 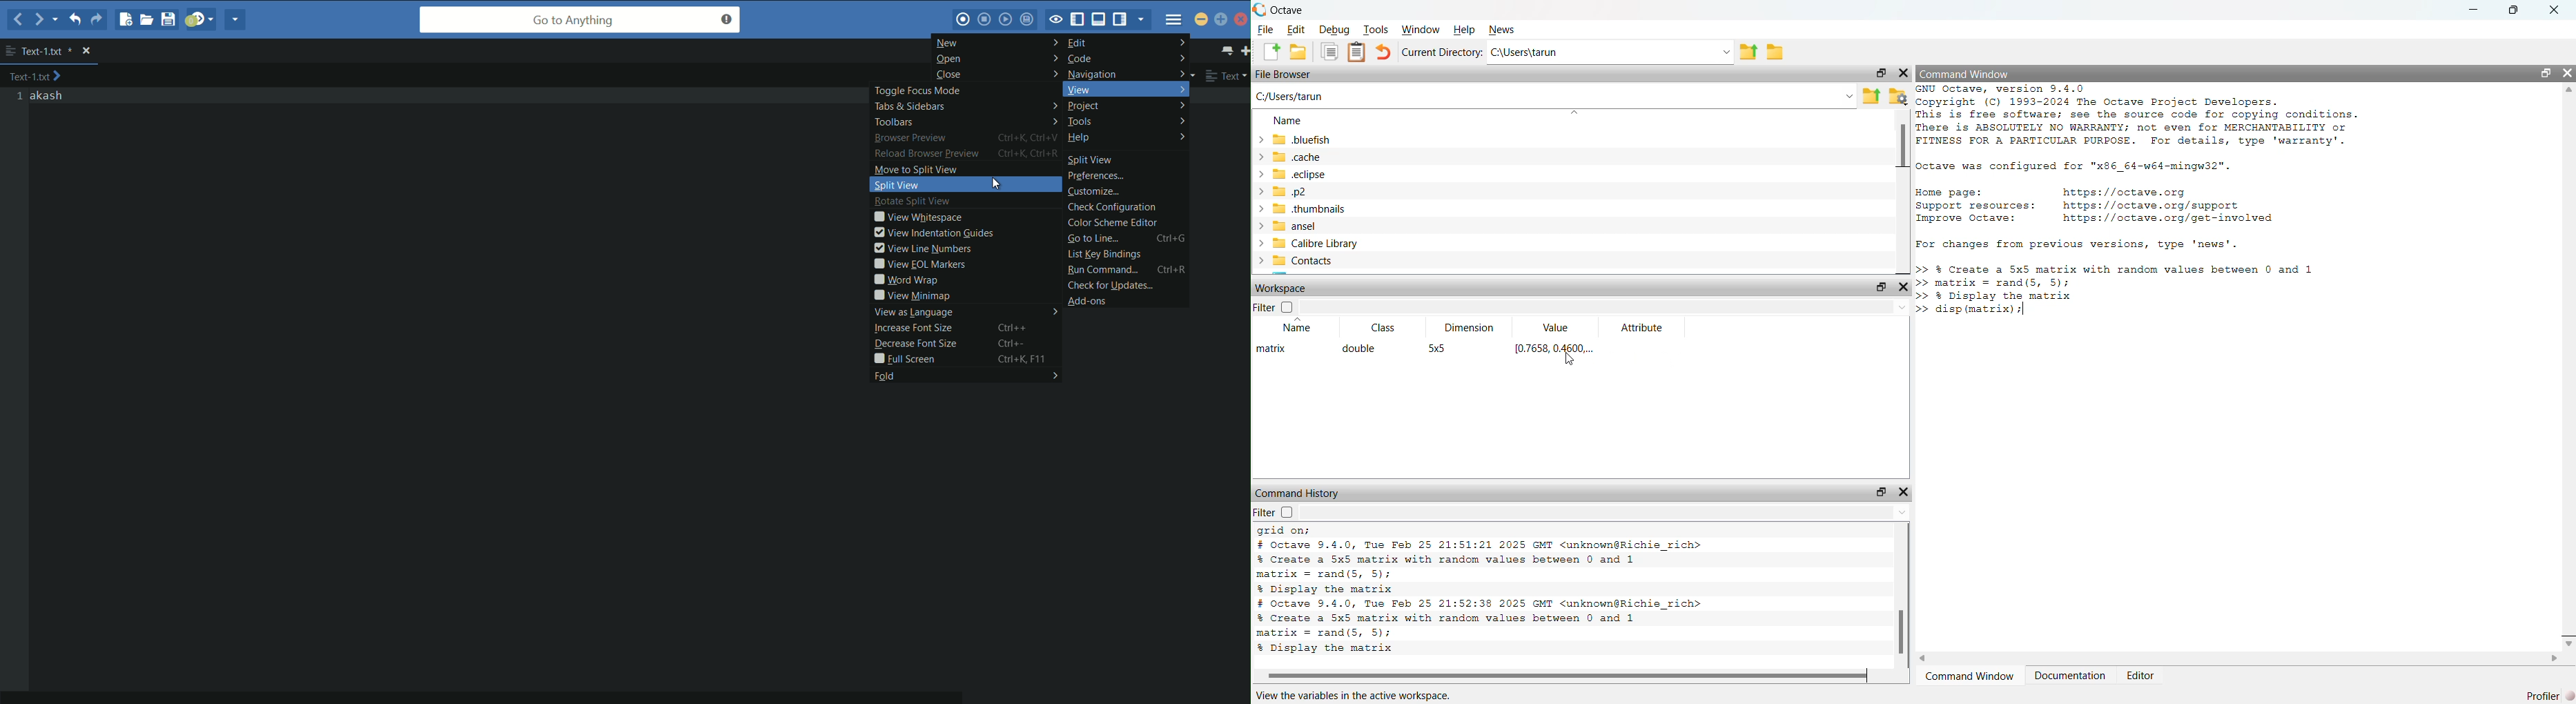 What do you see at coordinates (1202, 19) in the screenshot?
I see `minimize` at bounding box center [1202, 19].